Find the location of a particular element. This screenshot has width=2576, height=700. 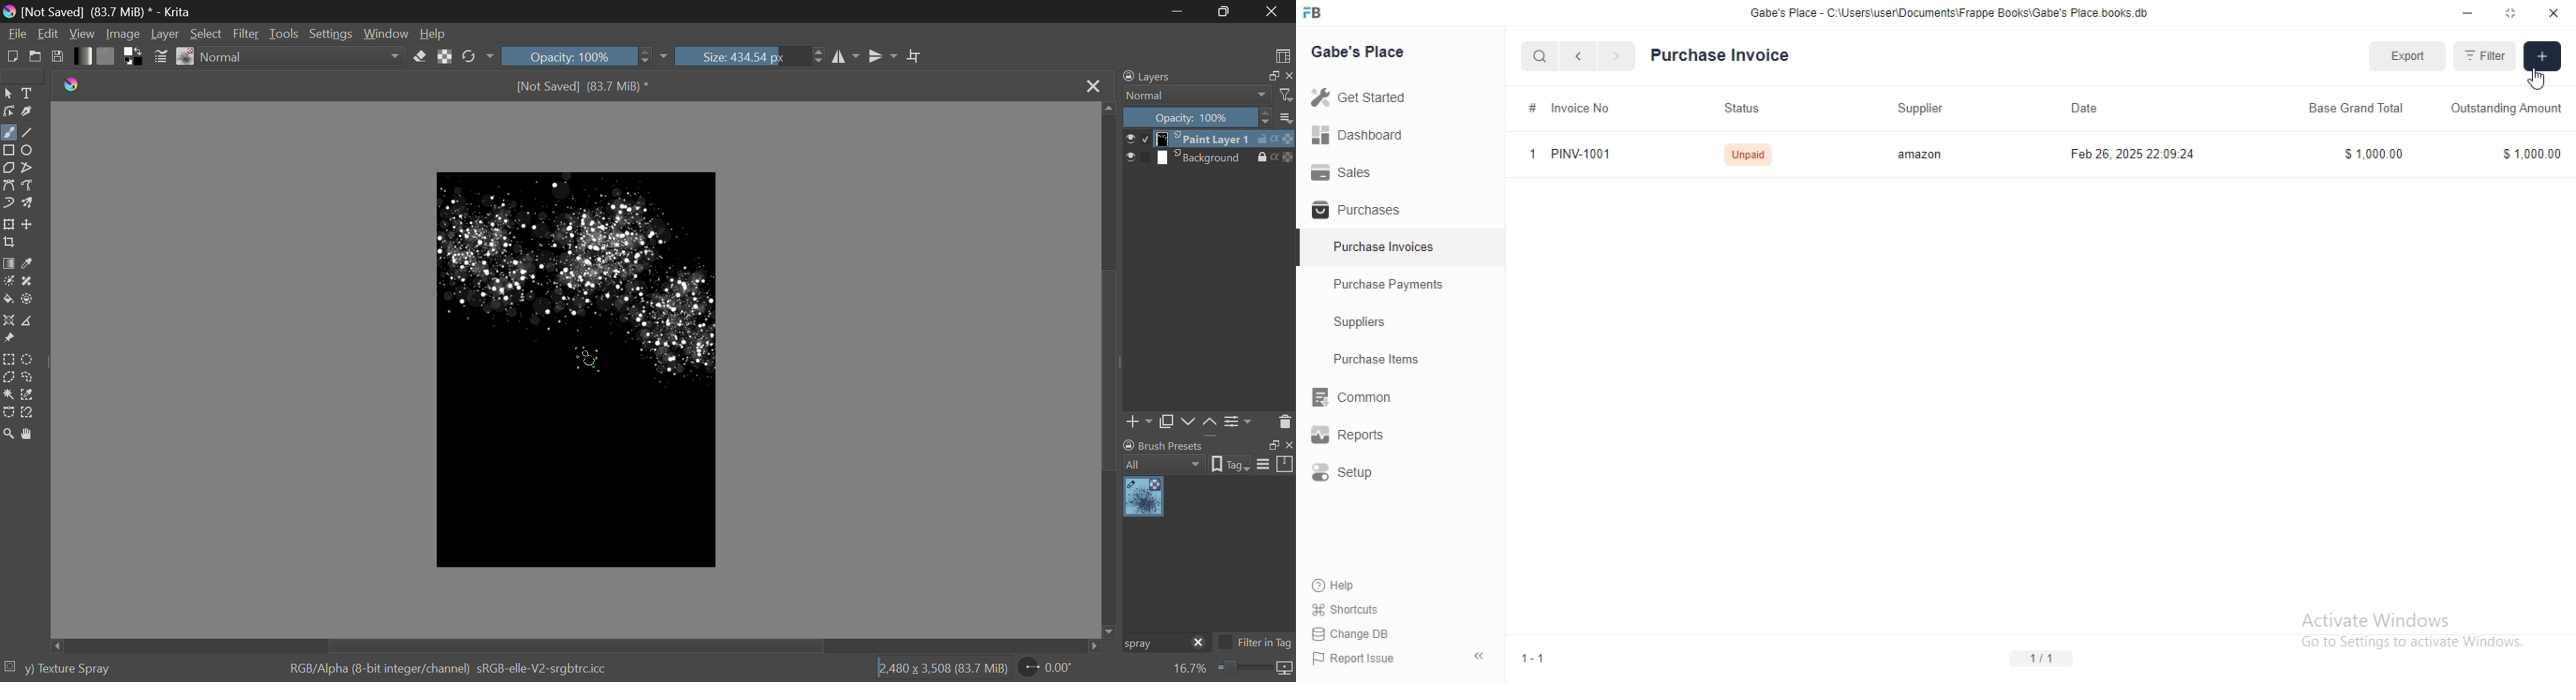

Scroll Bar is located at coordinates (1110, 368).